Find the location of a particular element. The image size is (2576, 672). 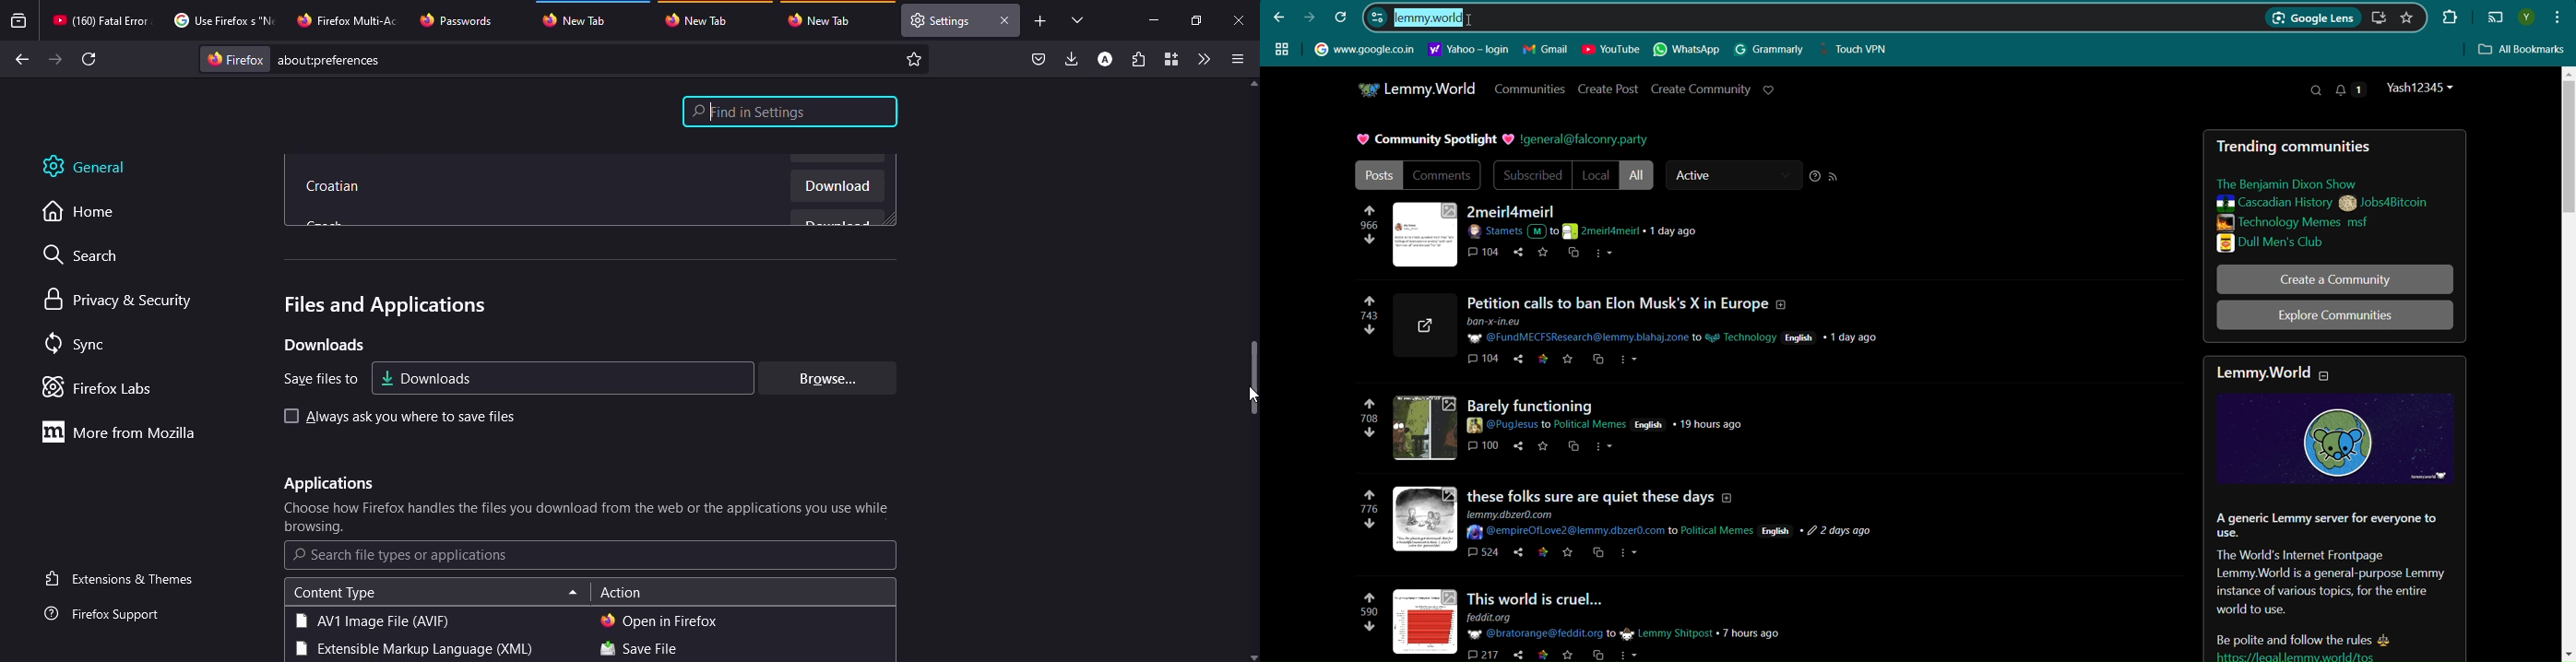

Create Post is located at coordinates (1609, 89).